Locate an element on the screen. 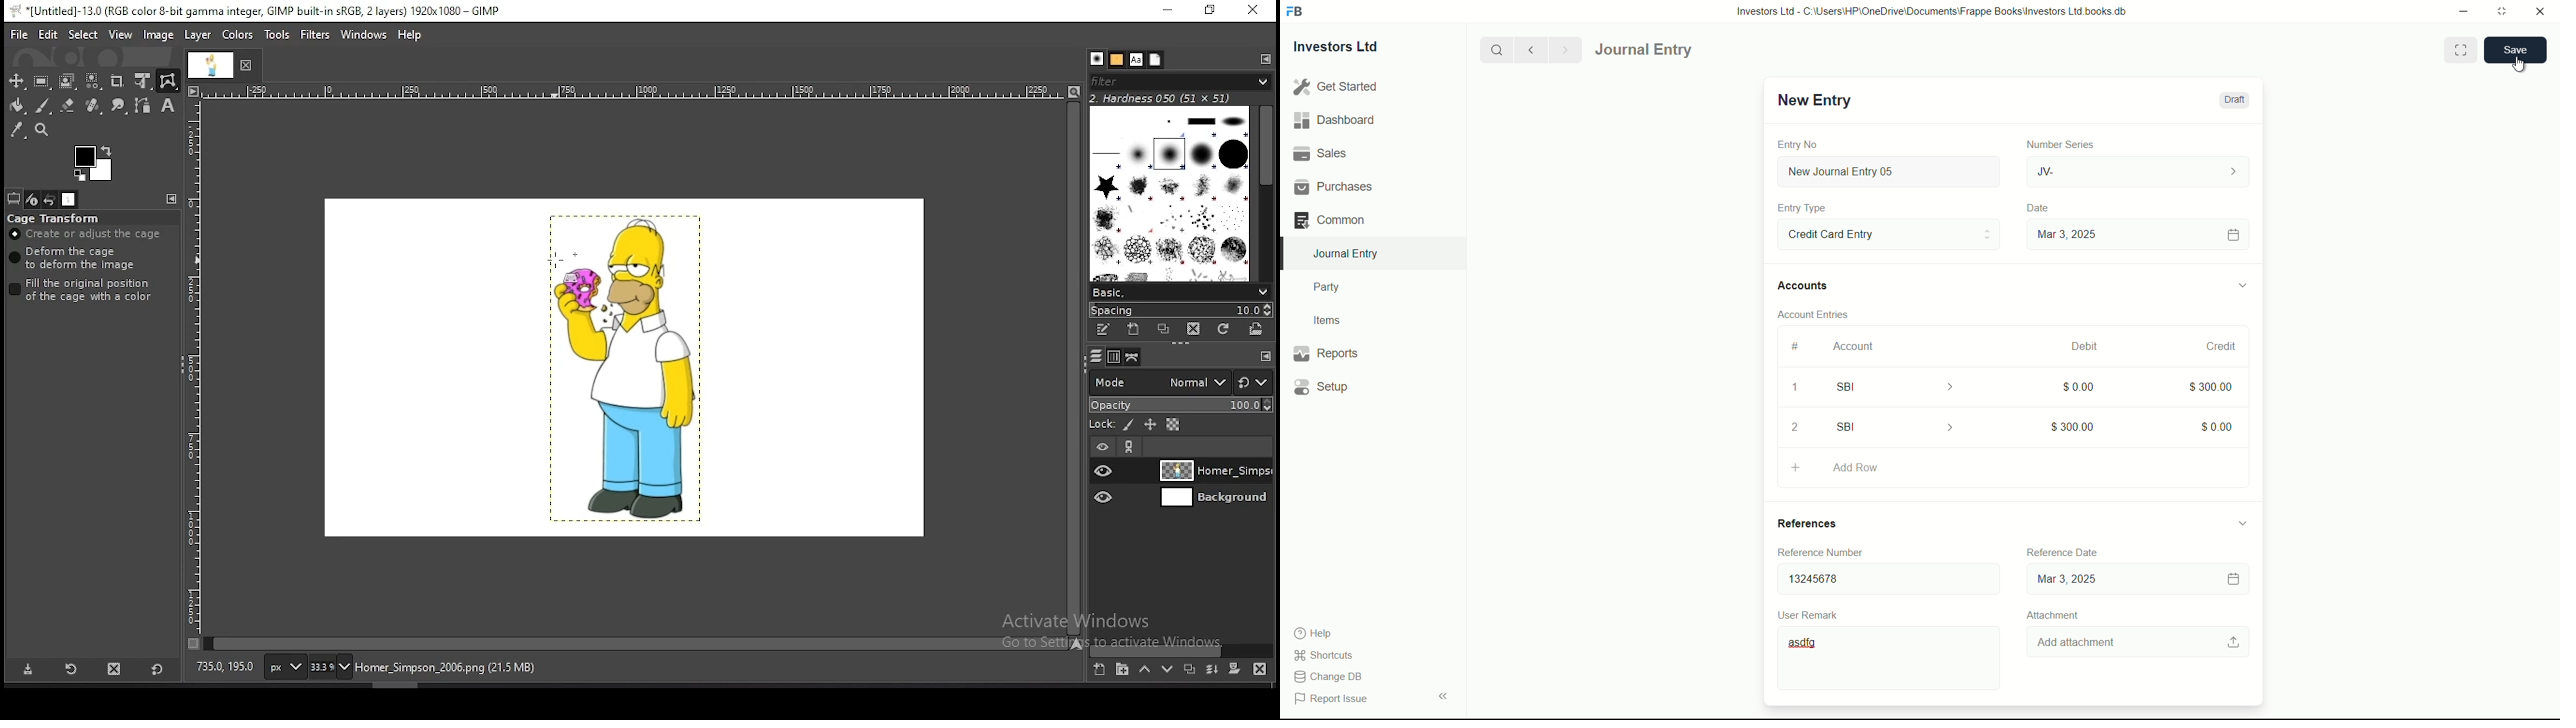 The width and height of the screenshot is (2576, 728). cursor is located at coordinates (2520, 62).